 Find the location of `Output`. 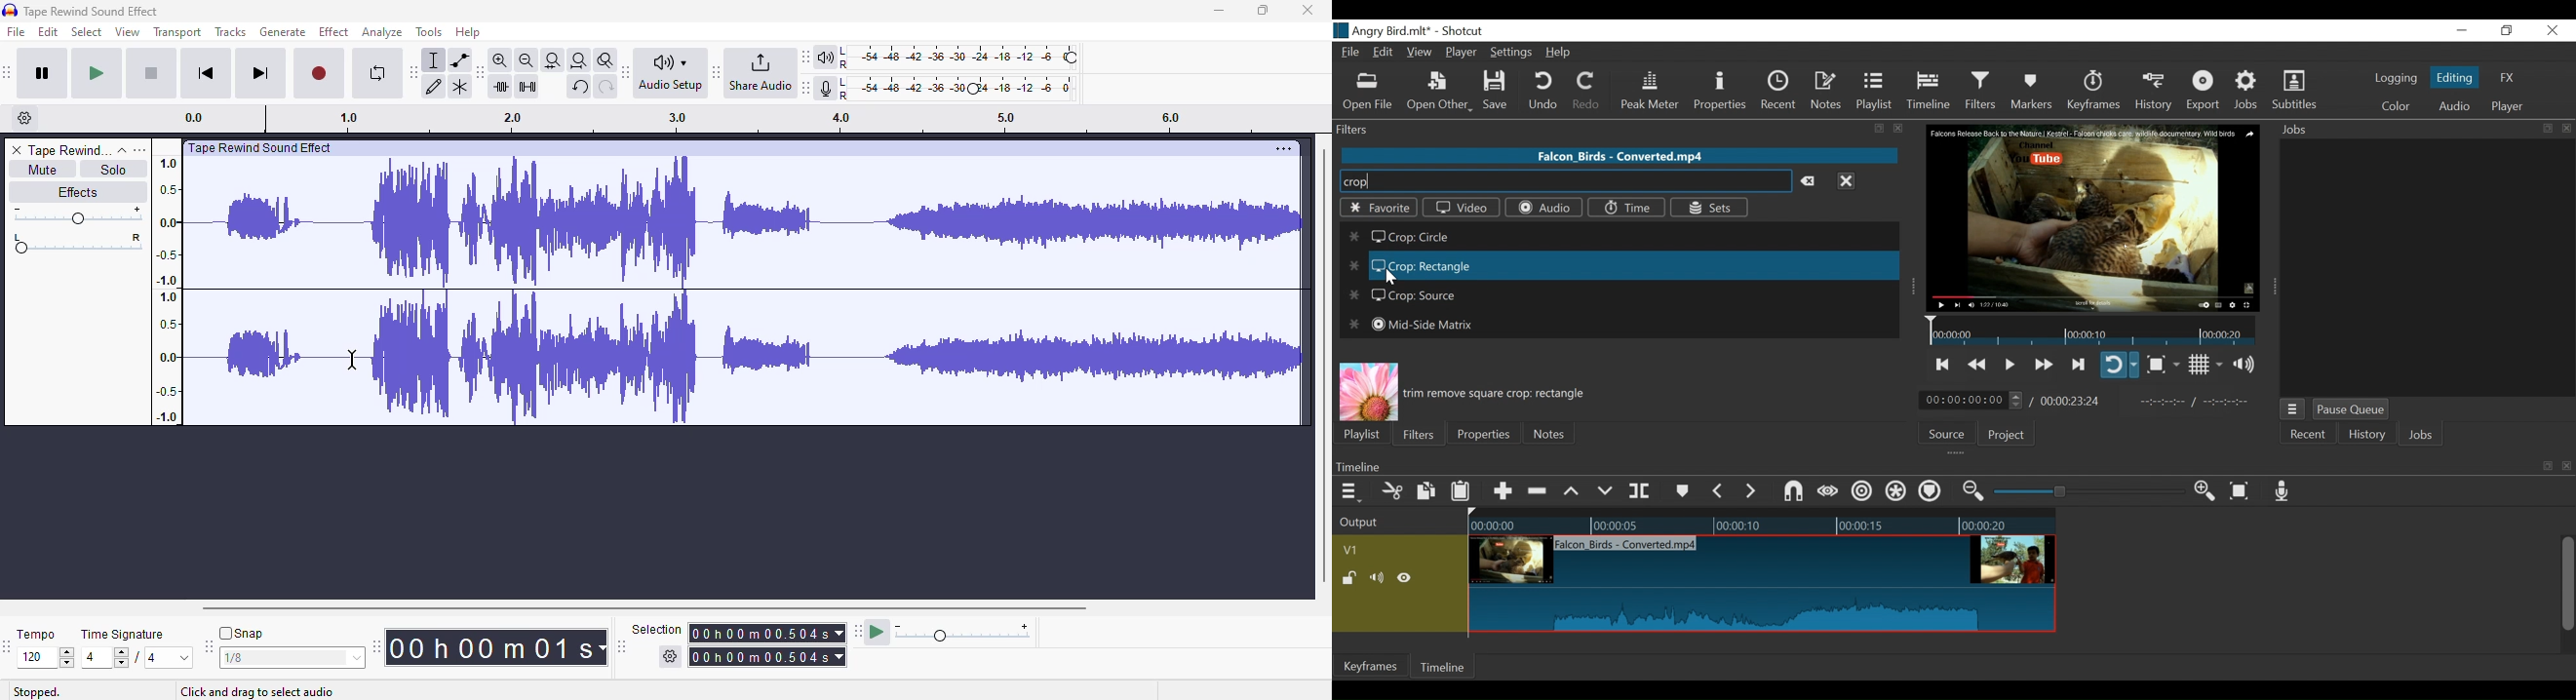

Output is located at coordinates (1397, 523).